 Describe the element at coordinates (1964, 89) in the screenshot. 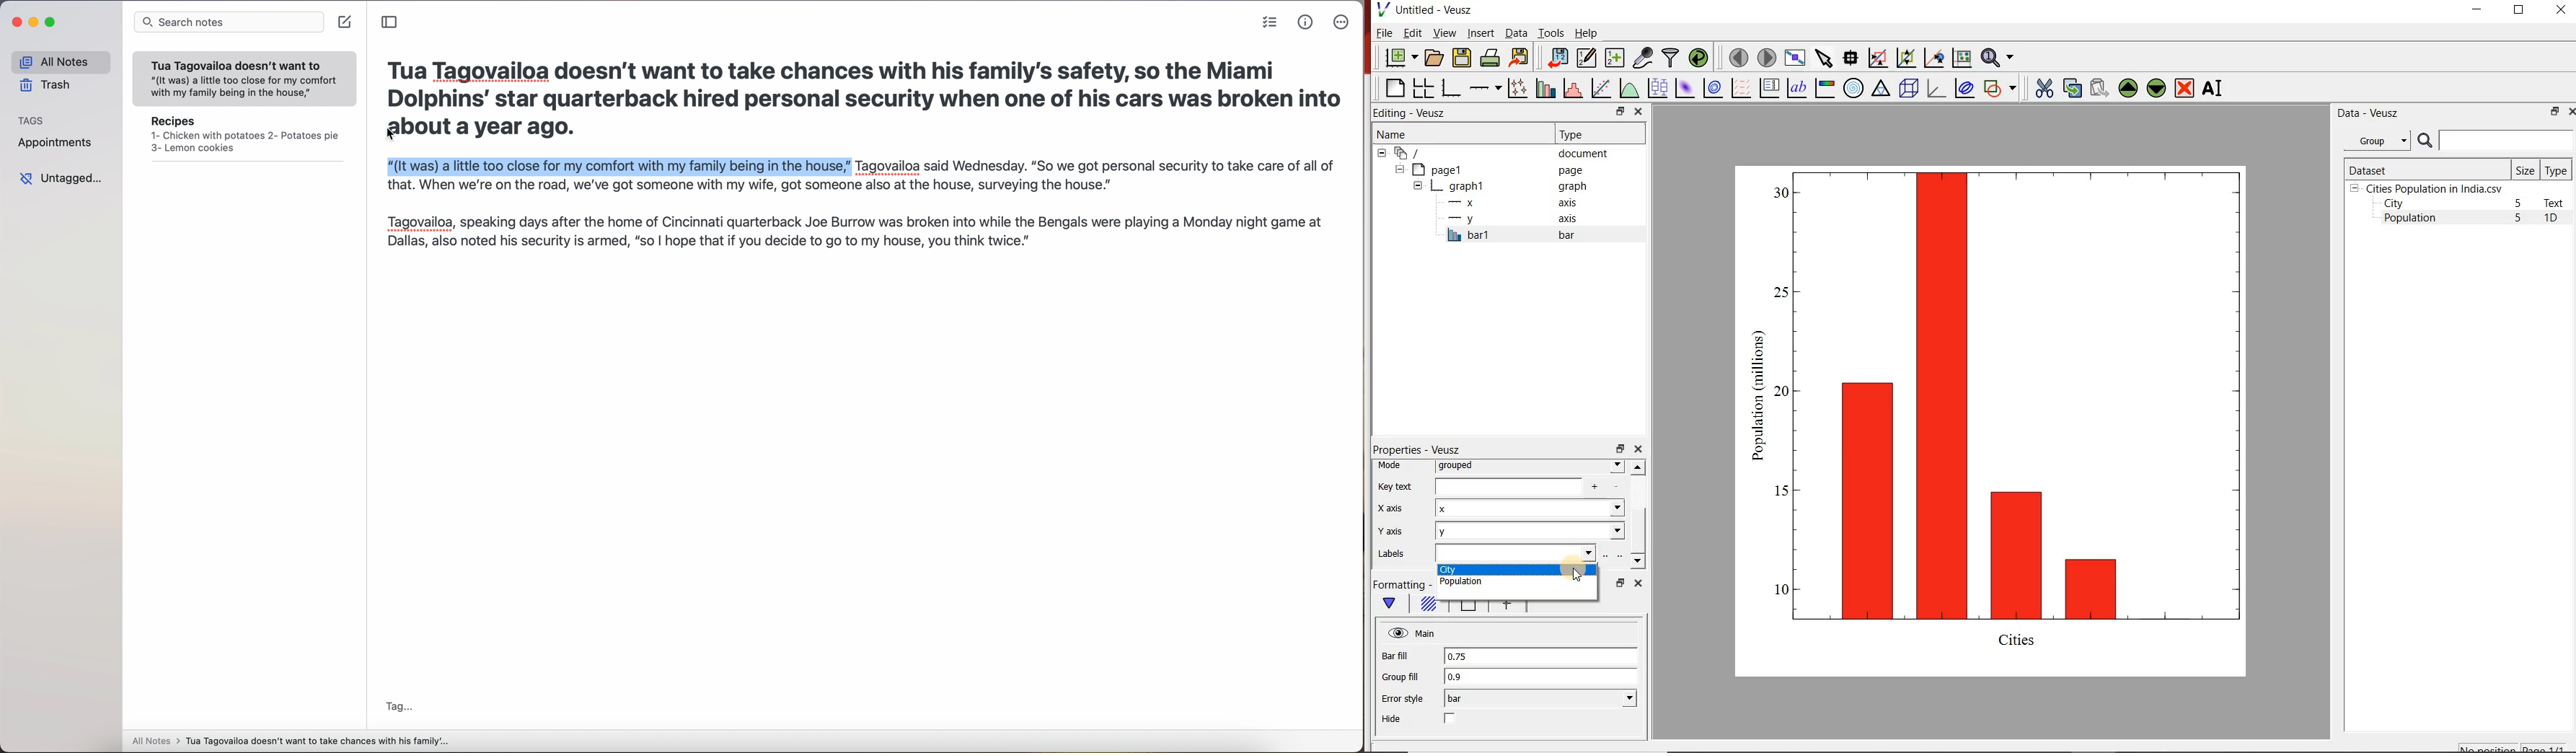

I see `plot covariance ellipses` at that location.